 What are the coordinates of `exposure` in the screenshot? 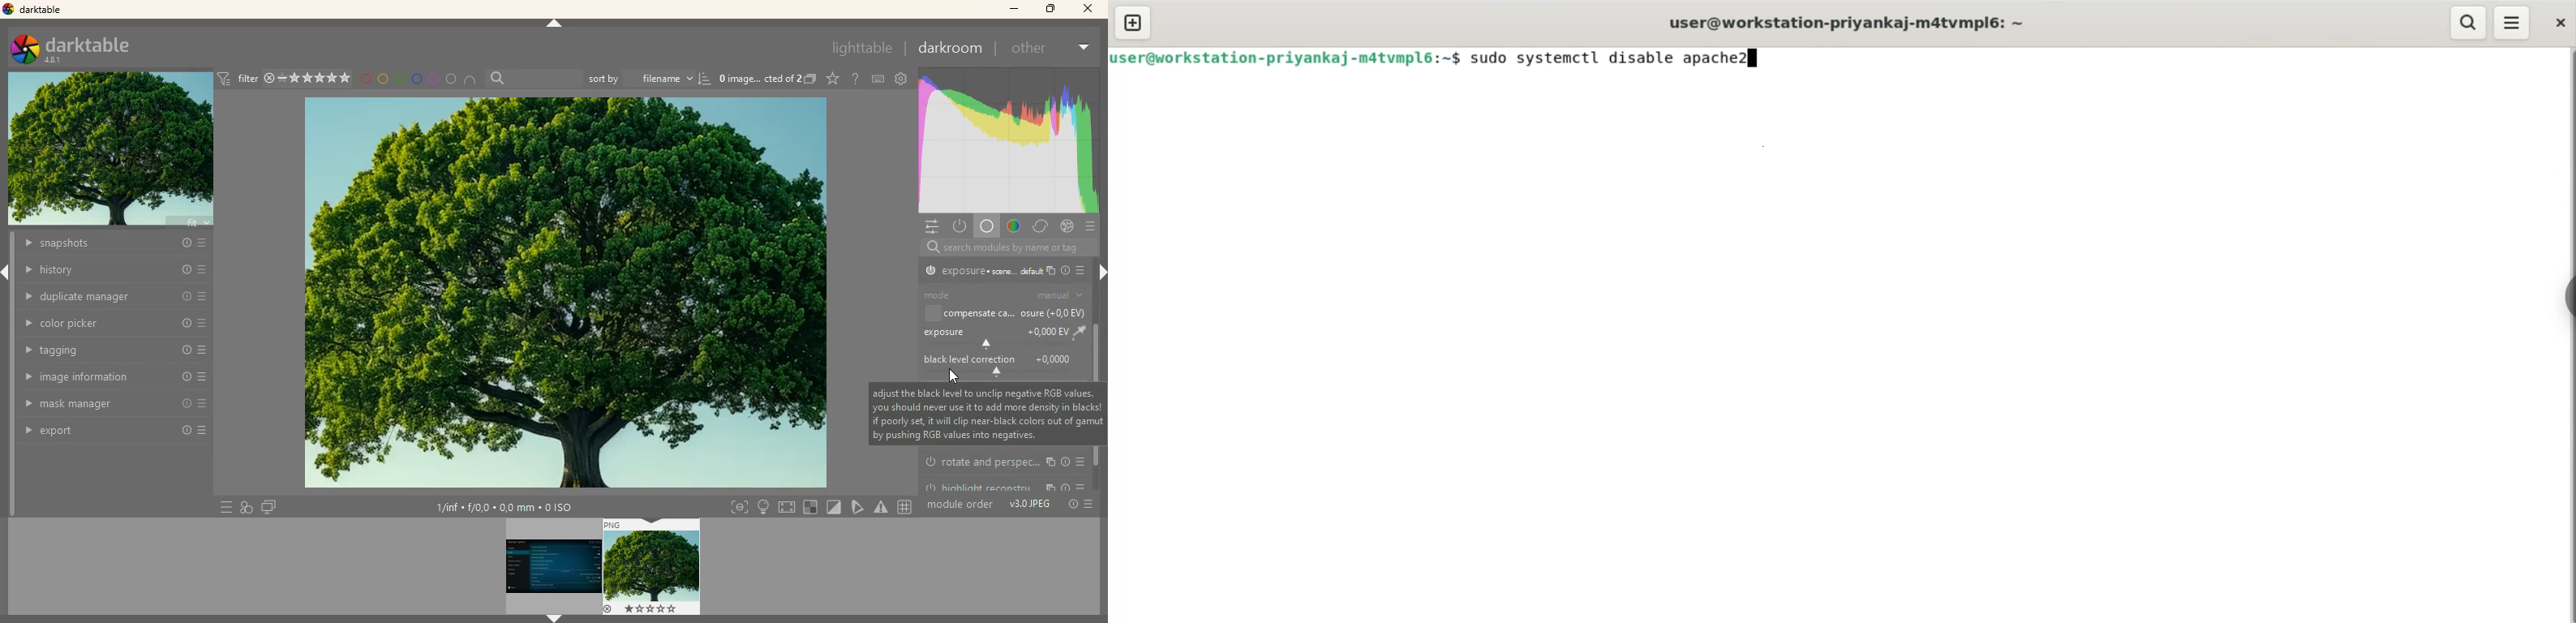 It's located at (981, 273).